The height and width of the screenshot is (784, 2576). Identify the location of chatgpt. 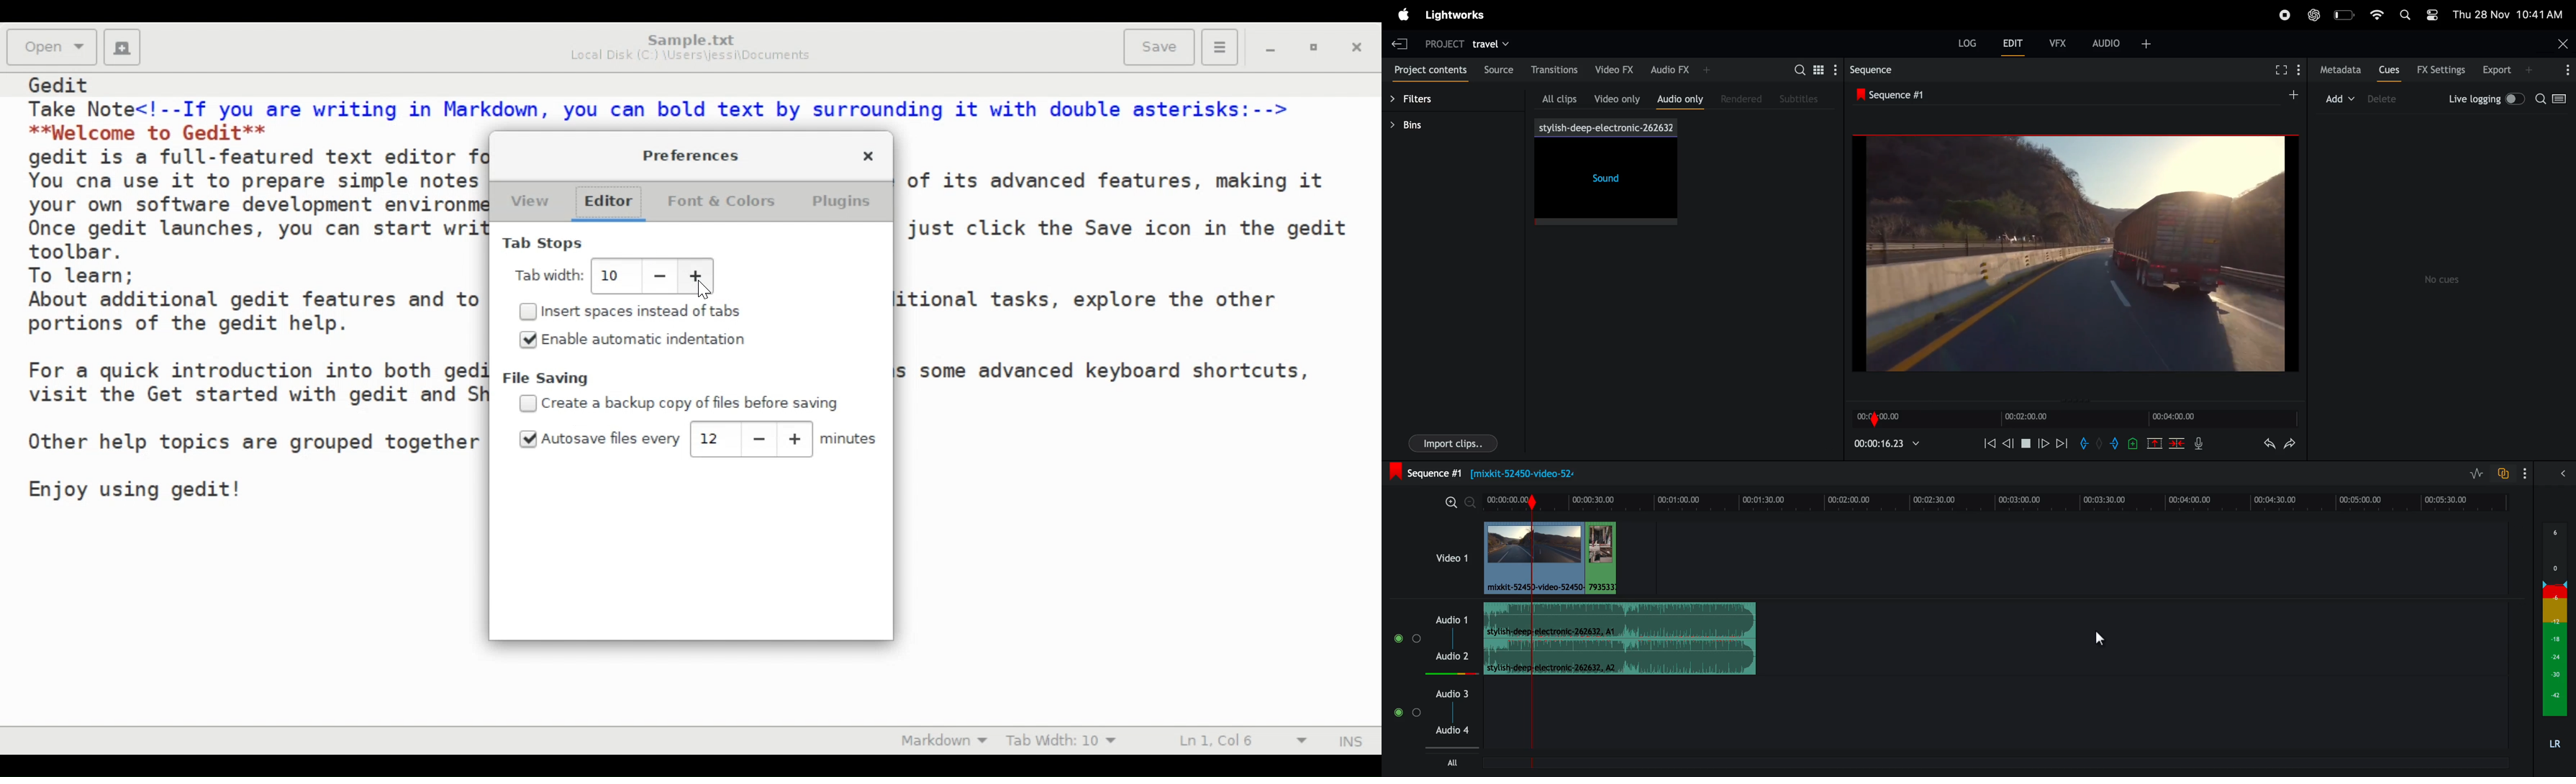
(2313, 13).